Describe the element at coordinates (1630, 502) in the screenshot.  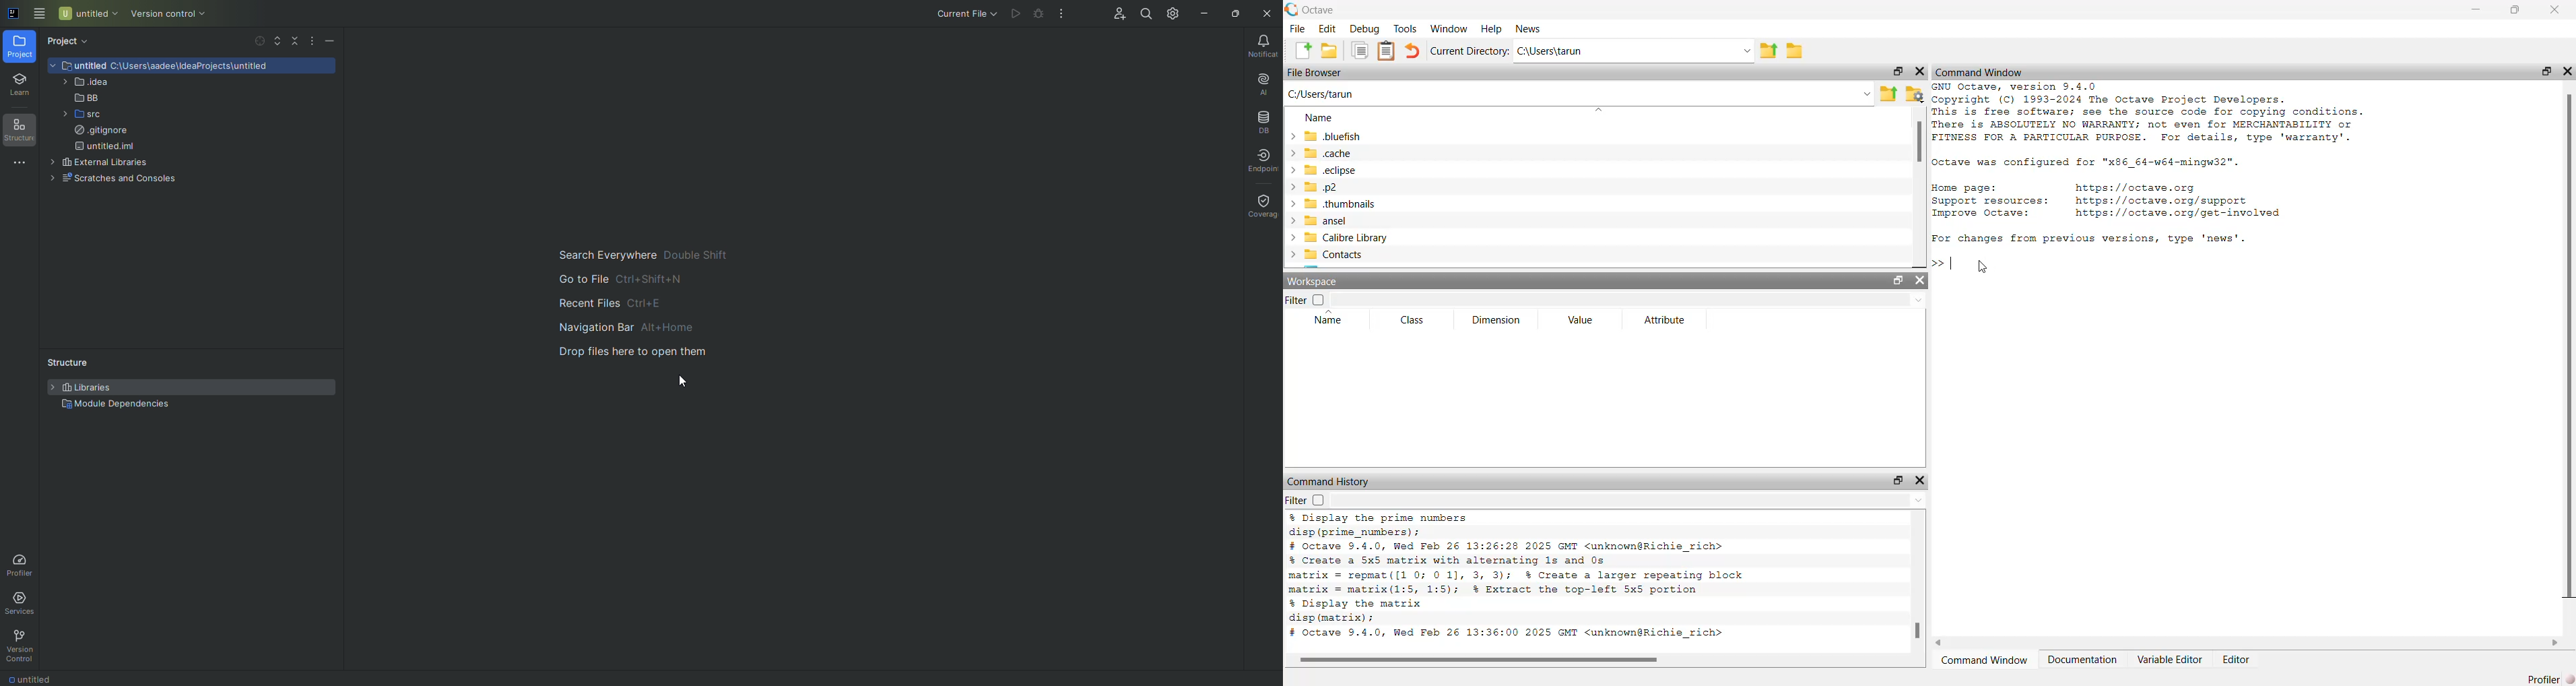
I see `filter input field` at that location.